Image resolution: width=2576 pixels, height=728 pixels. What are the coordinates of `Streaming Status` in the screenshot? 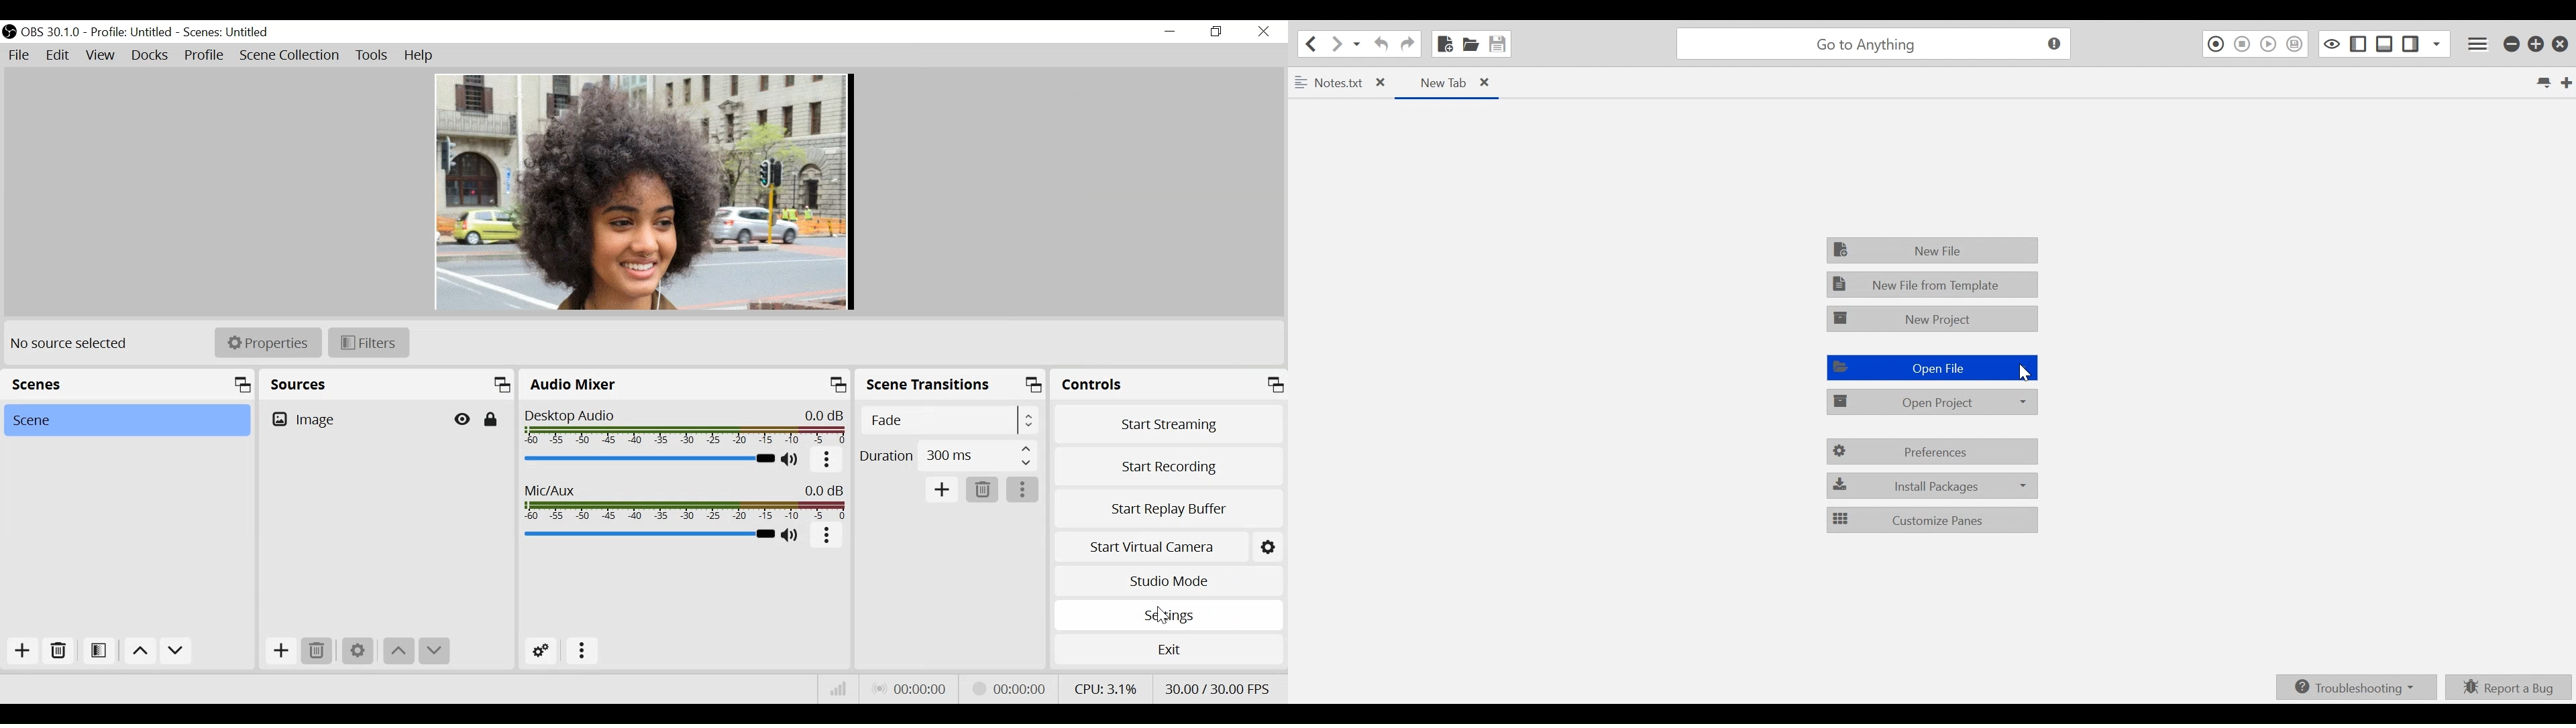 It's located at (1007, 688).